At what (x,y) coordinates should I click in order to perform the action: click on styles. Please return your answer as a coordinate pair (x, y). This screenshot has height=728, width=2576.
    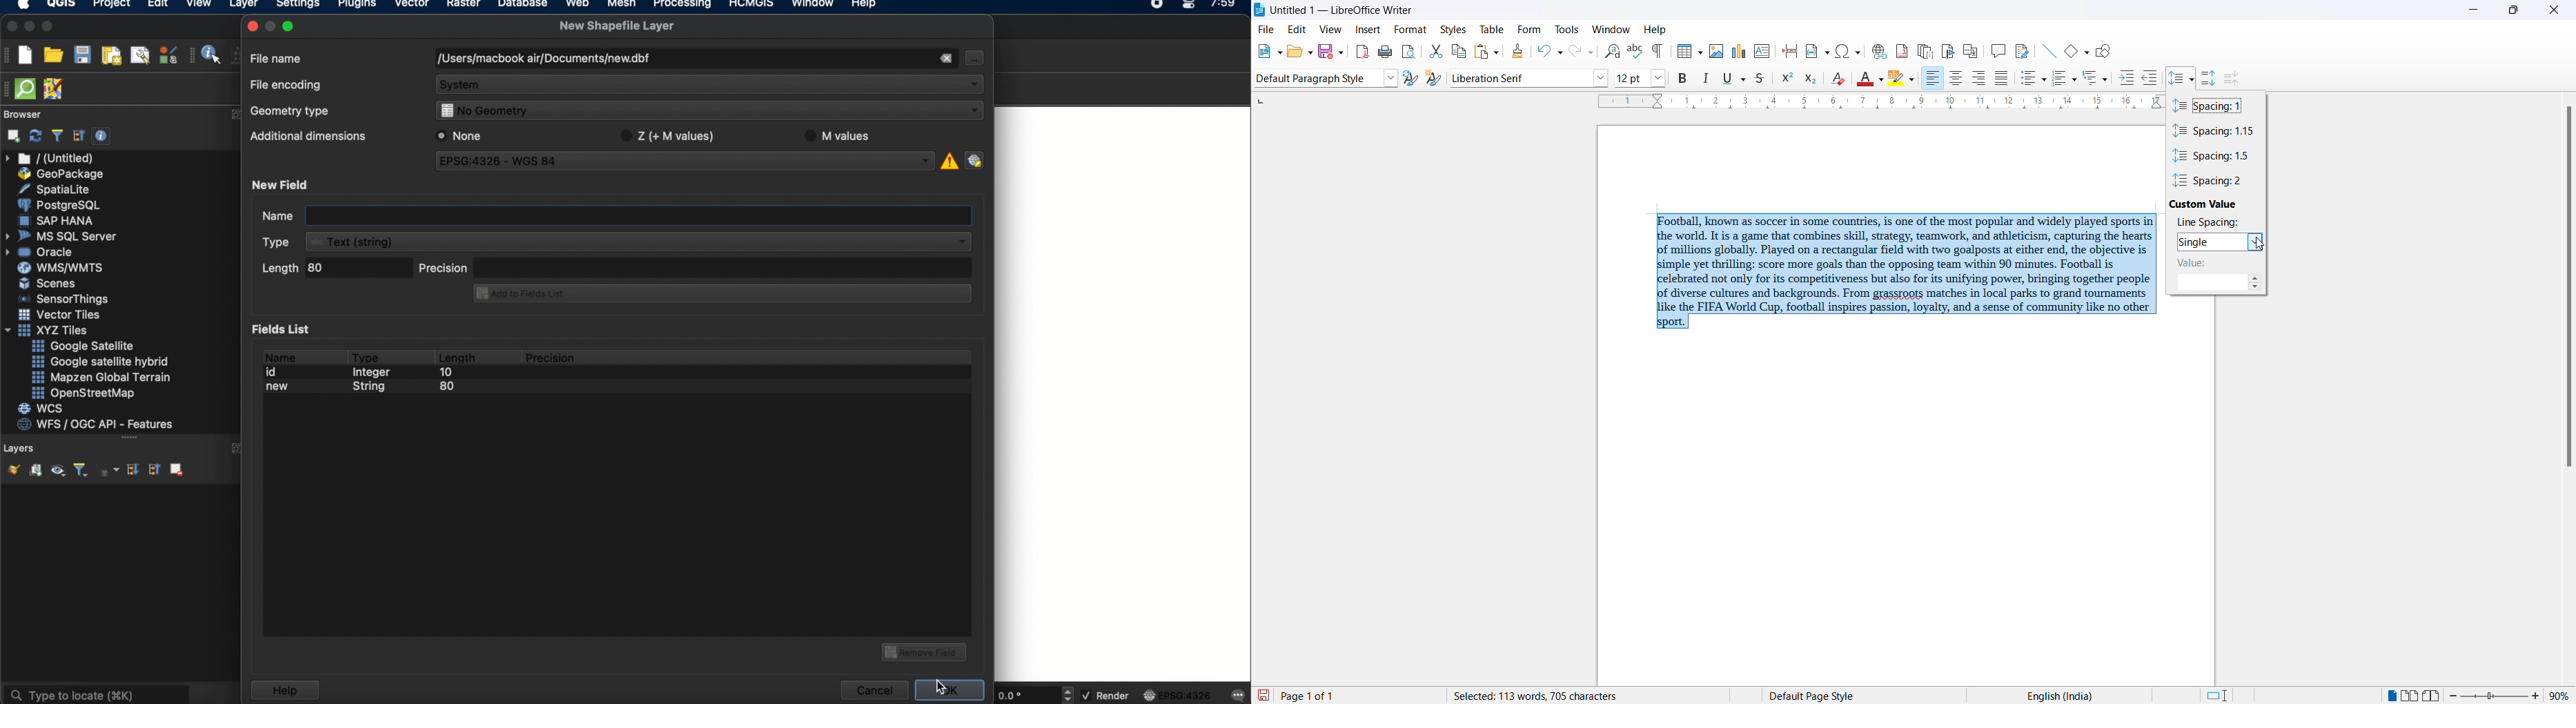
    Looking at the image, I should click on (1453, 30).